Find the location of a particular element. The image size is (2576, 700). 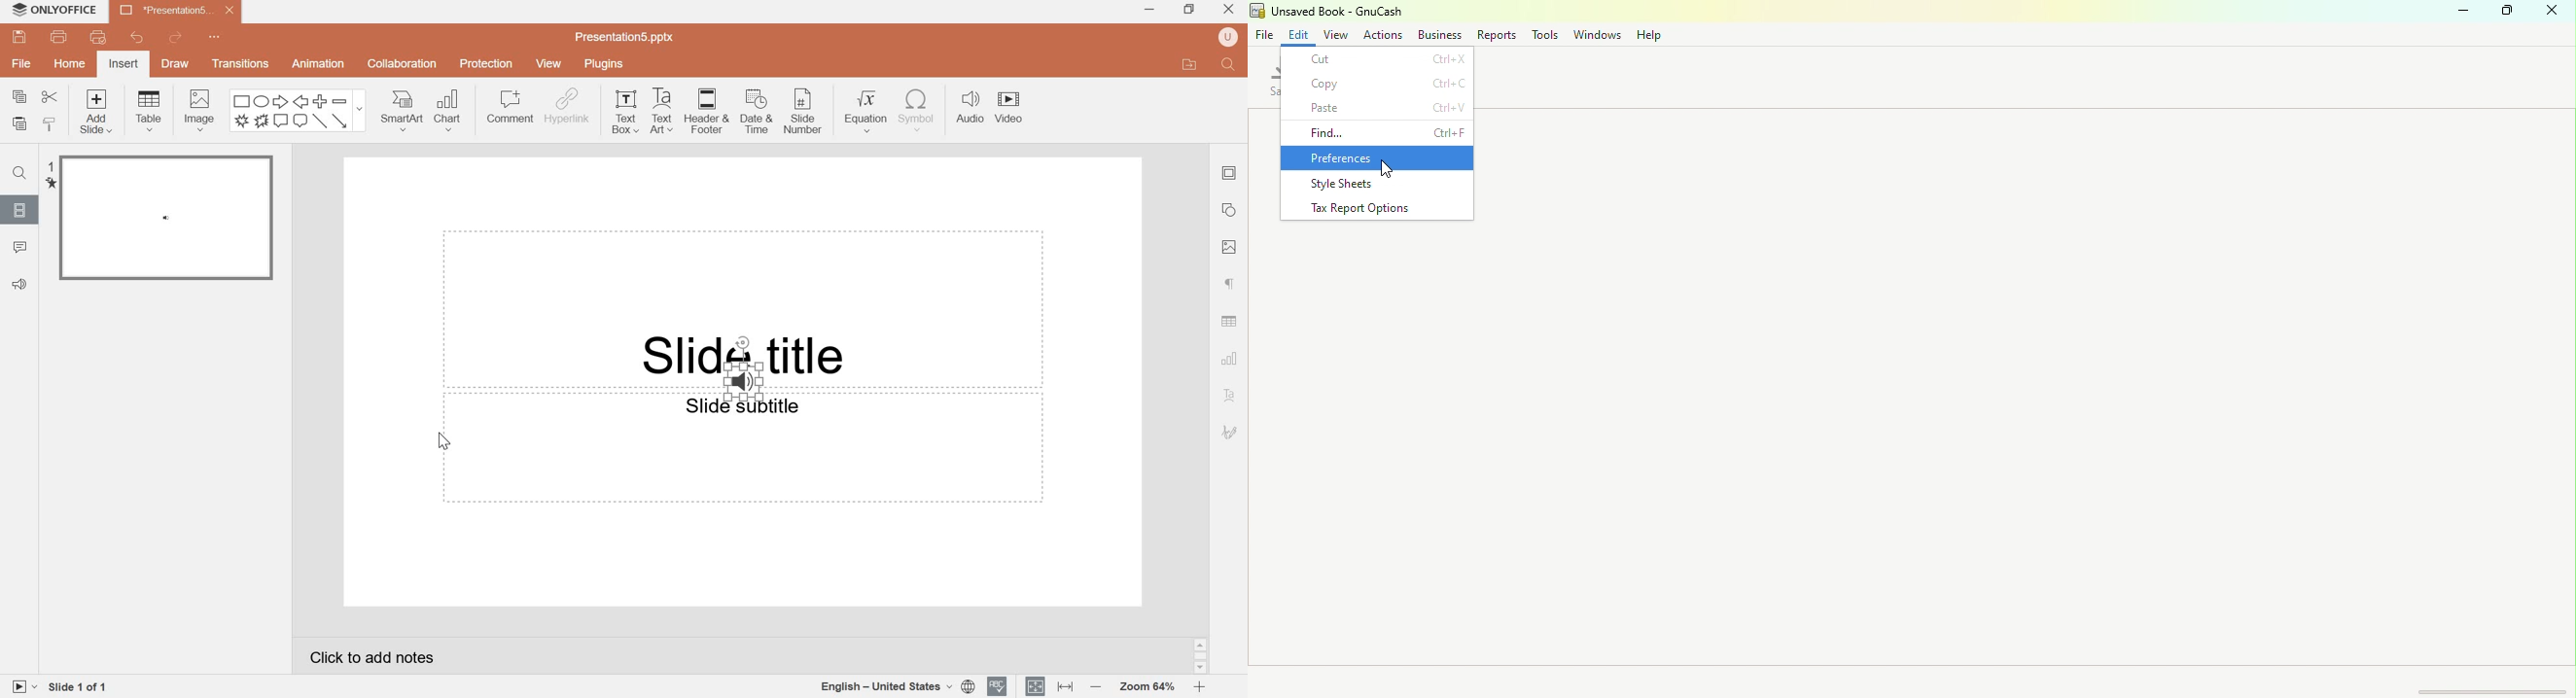

paste is located at coordinates (20, 124).